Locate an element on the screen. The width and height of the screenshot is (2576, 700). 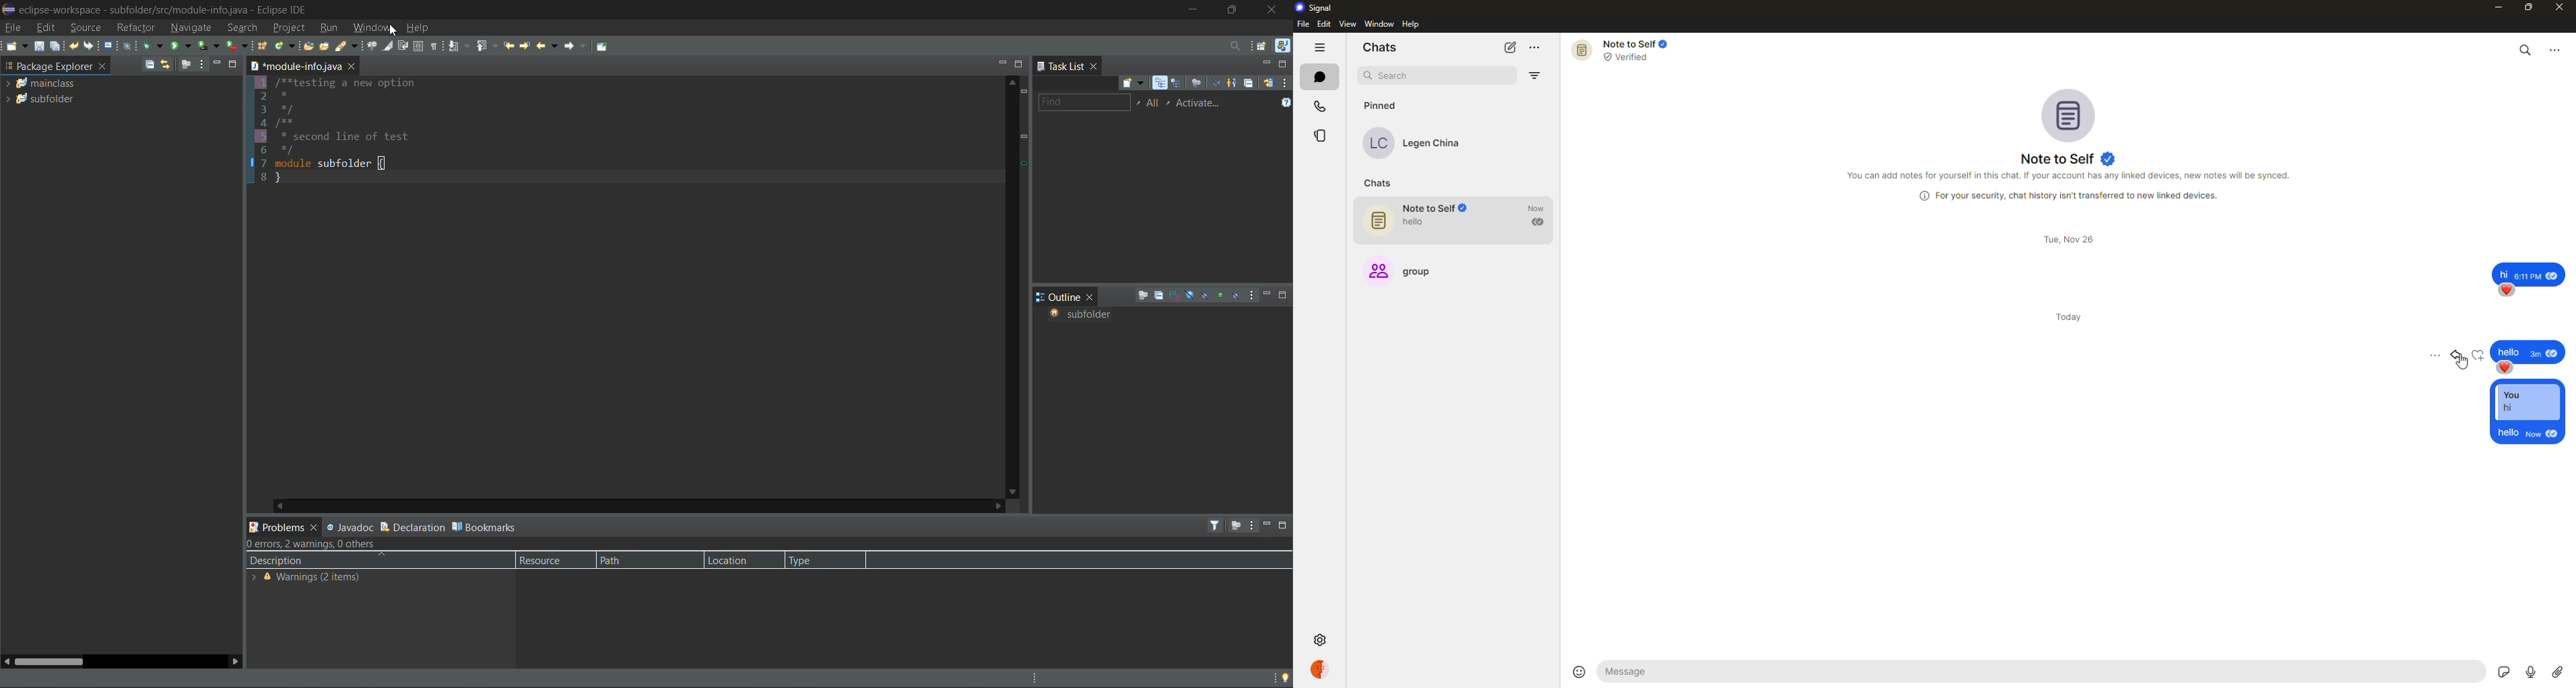
emoji is located at coordinates (1579, 671).